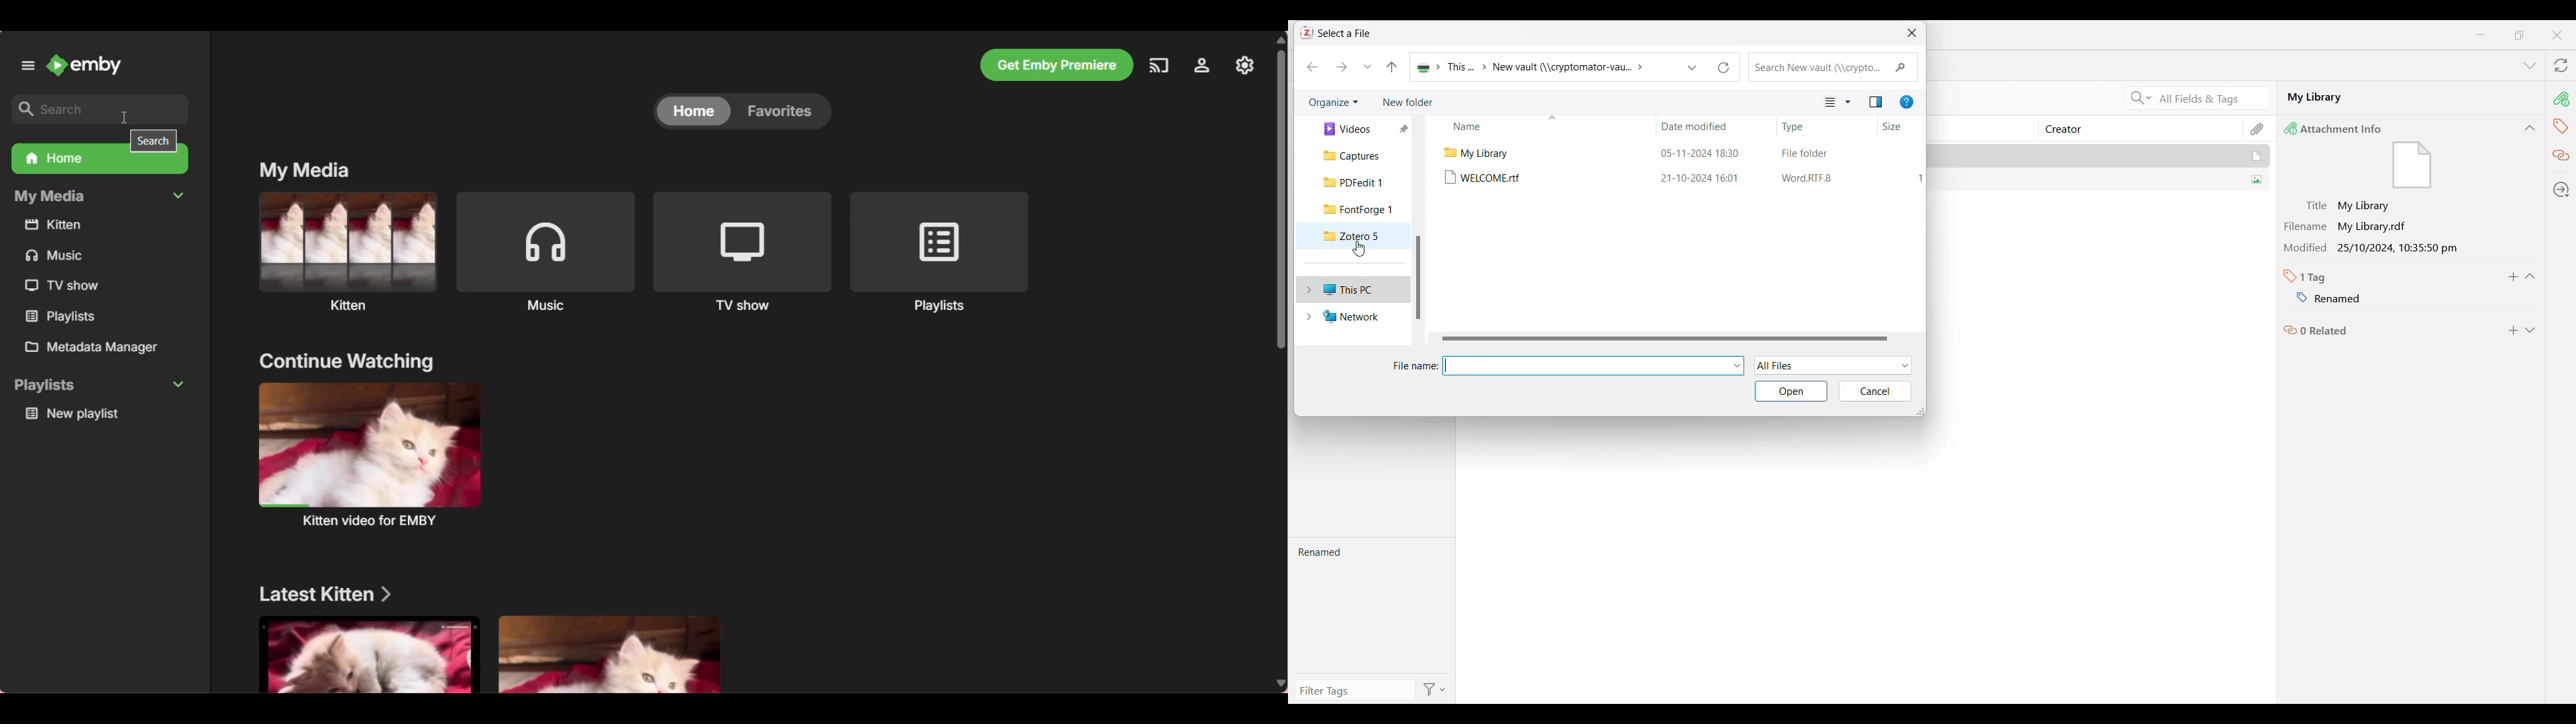 The image size is (2576, 728). I want to click on Renamed, so click(1373, 608).